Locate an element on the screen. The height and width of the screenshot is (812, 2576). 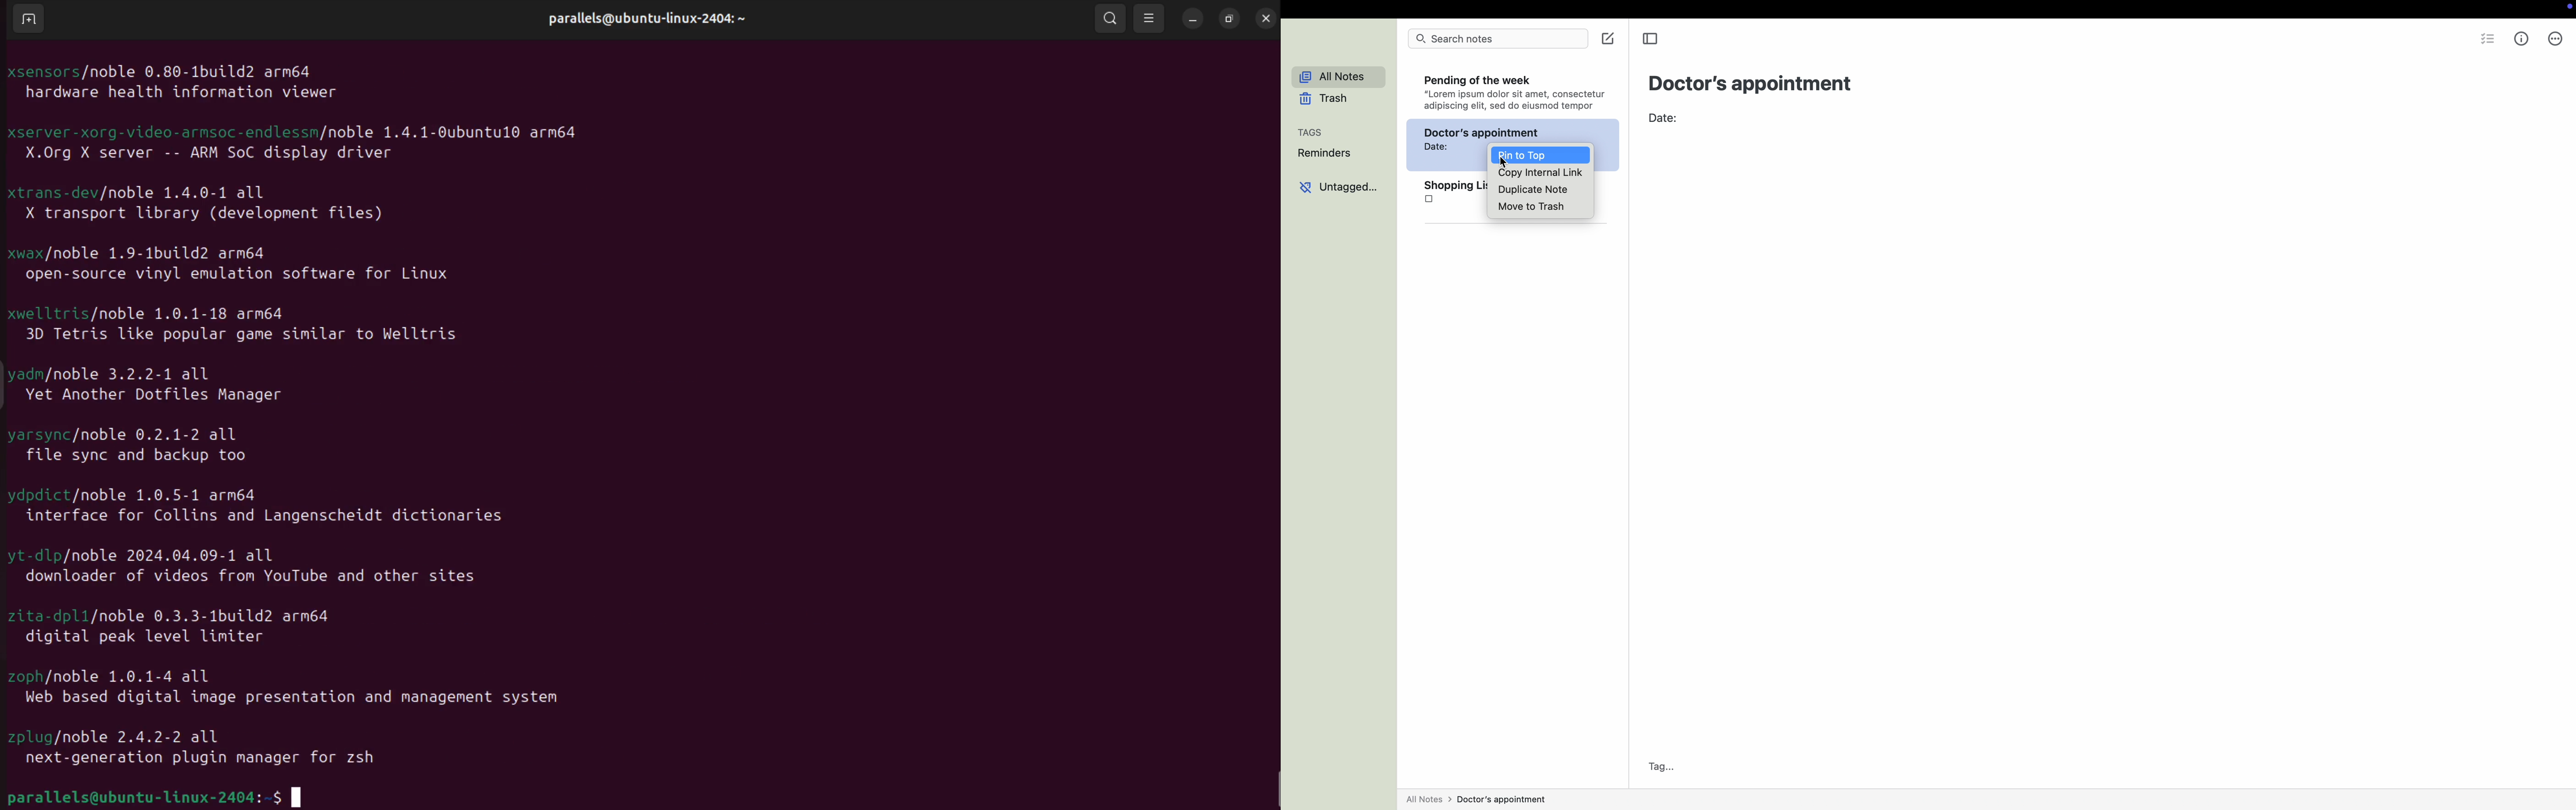
all notes > pending of the week is located at coordinates (1474, 800).